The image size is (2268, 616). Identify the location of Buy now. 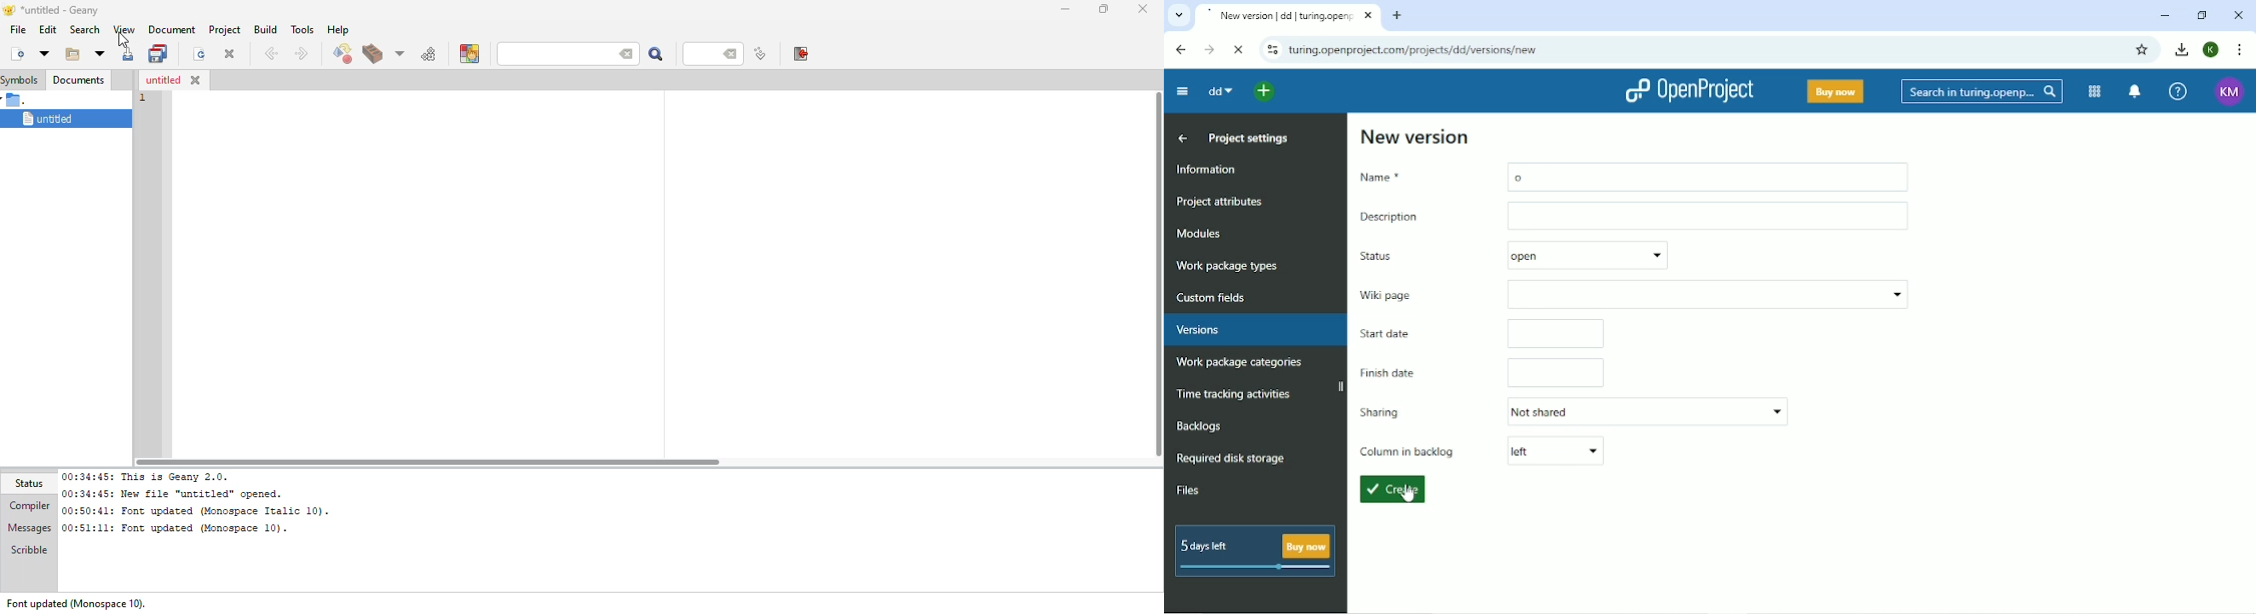
(1837, 91).